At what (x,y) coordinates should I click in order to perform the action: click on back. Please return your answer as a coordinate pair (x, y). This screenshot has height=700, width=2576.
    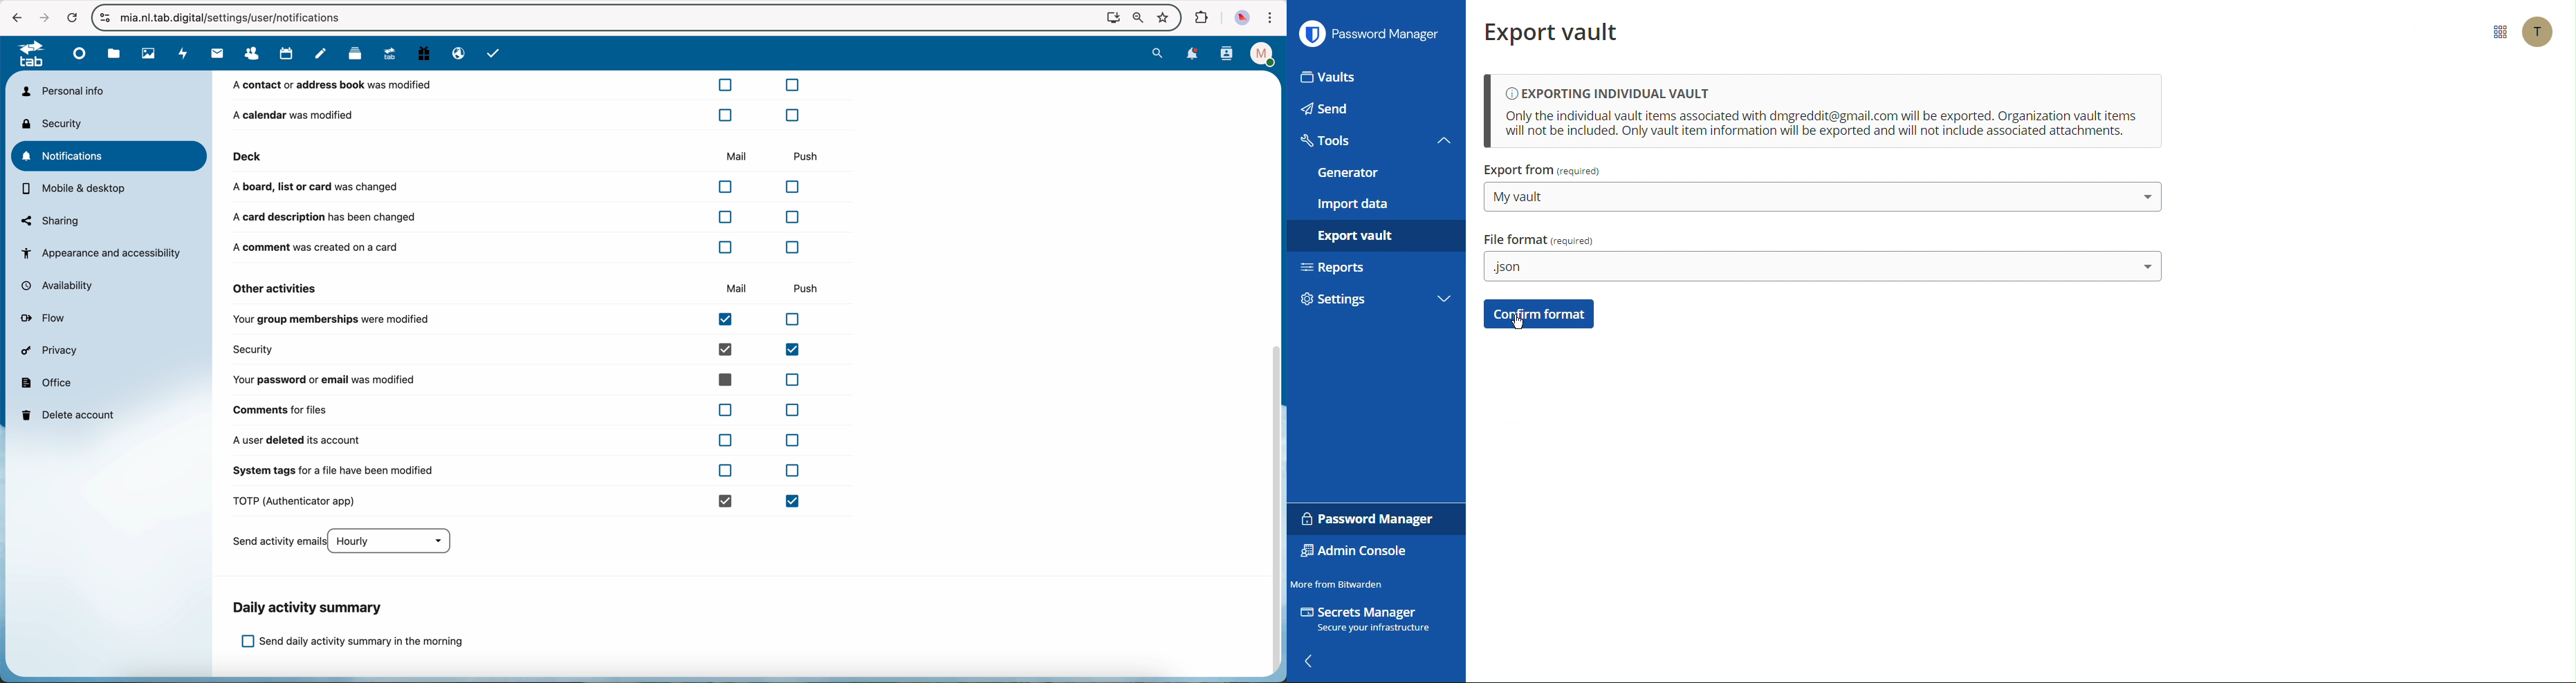
    Looking at the image, I should click on (1312, 664).